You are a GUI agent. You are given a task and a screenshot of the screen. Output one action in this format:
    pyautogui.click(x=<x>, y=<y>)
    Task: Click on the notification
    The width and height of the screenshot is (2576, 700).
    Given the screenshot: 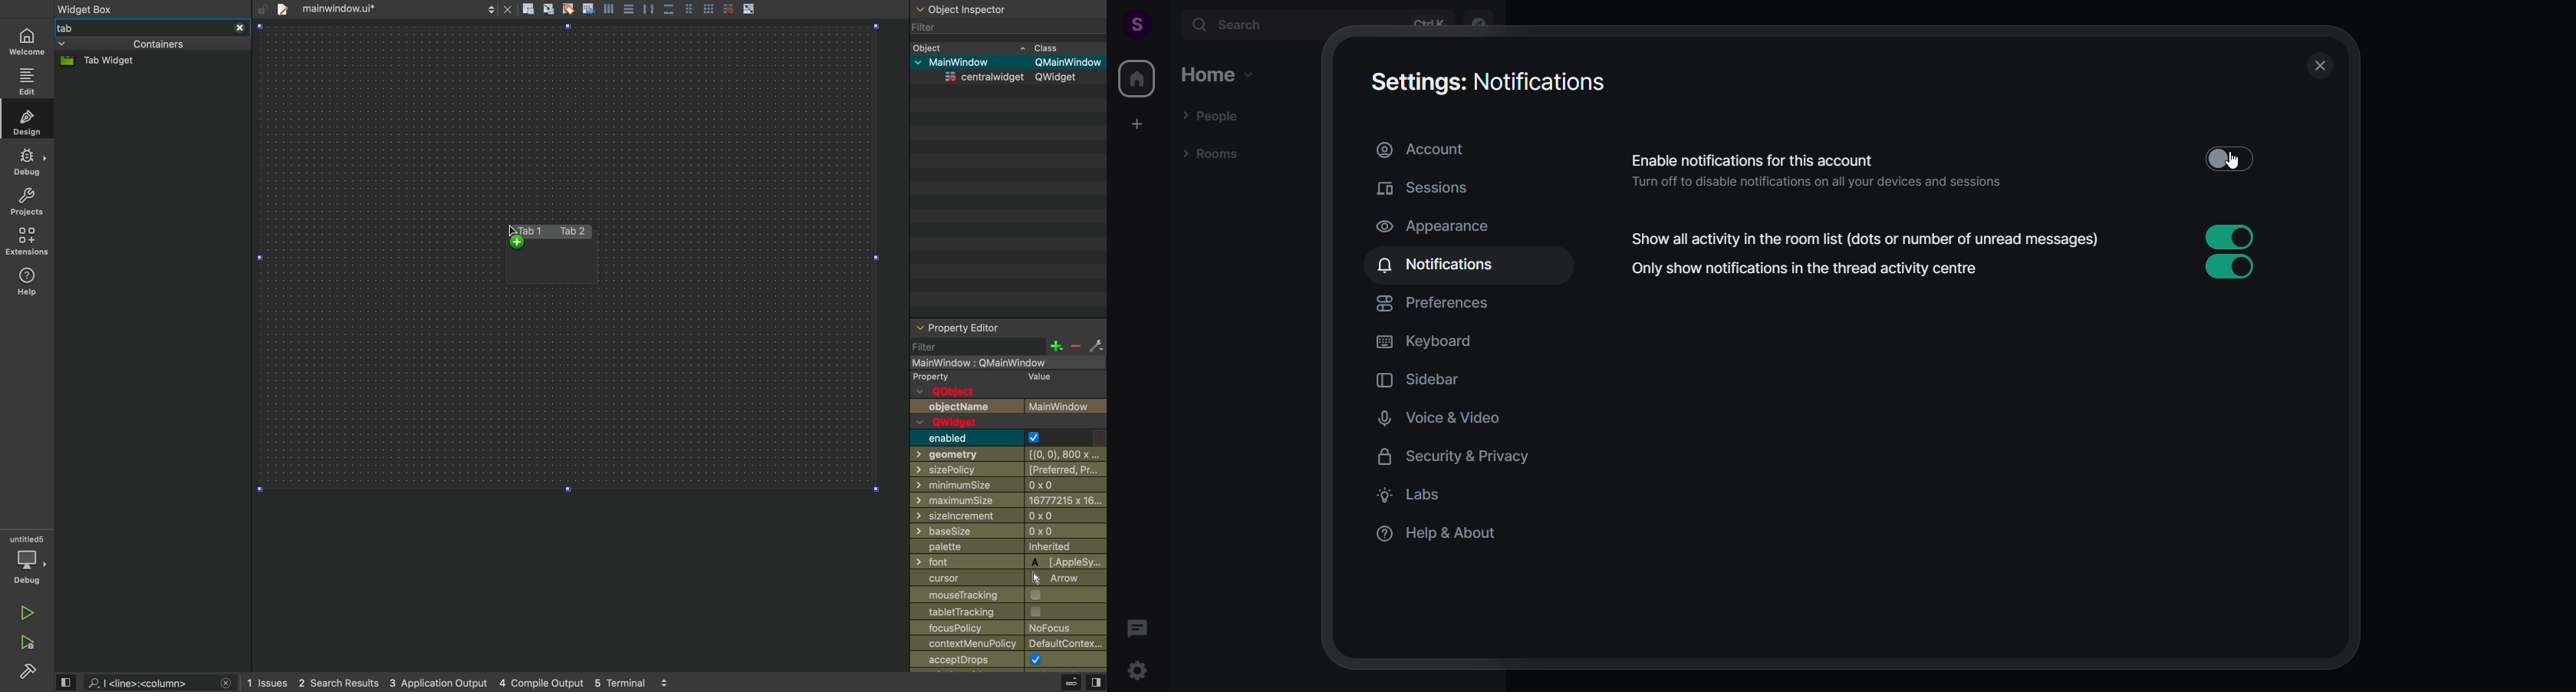 What is the action you would take?
    pyautogui.click(x=1442, y=265)
    